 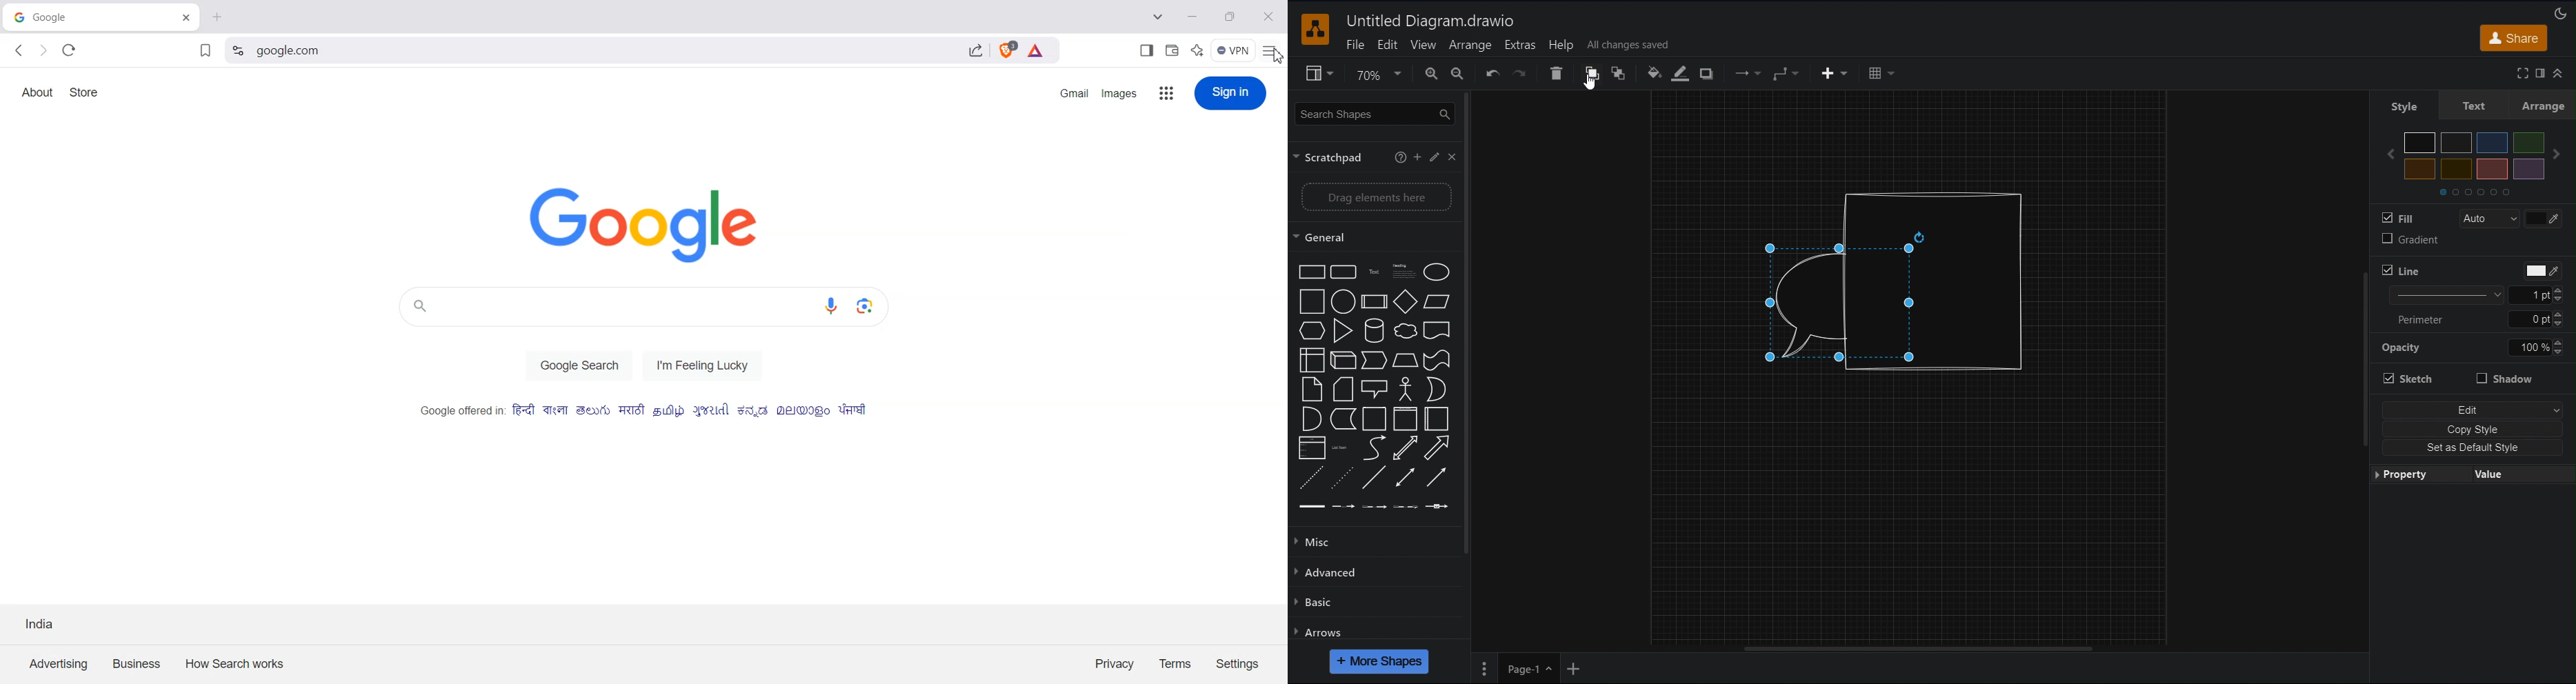 I want to click on Parallelogram, so click(x=1437, y=301).